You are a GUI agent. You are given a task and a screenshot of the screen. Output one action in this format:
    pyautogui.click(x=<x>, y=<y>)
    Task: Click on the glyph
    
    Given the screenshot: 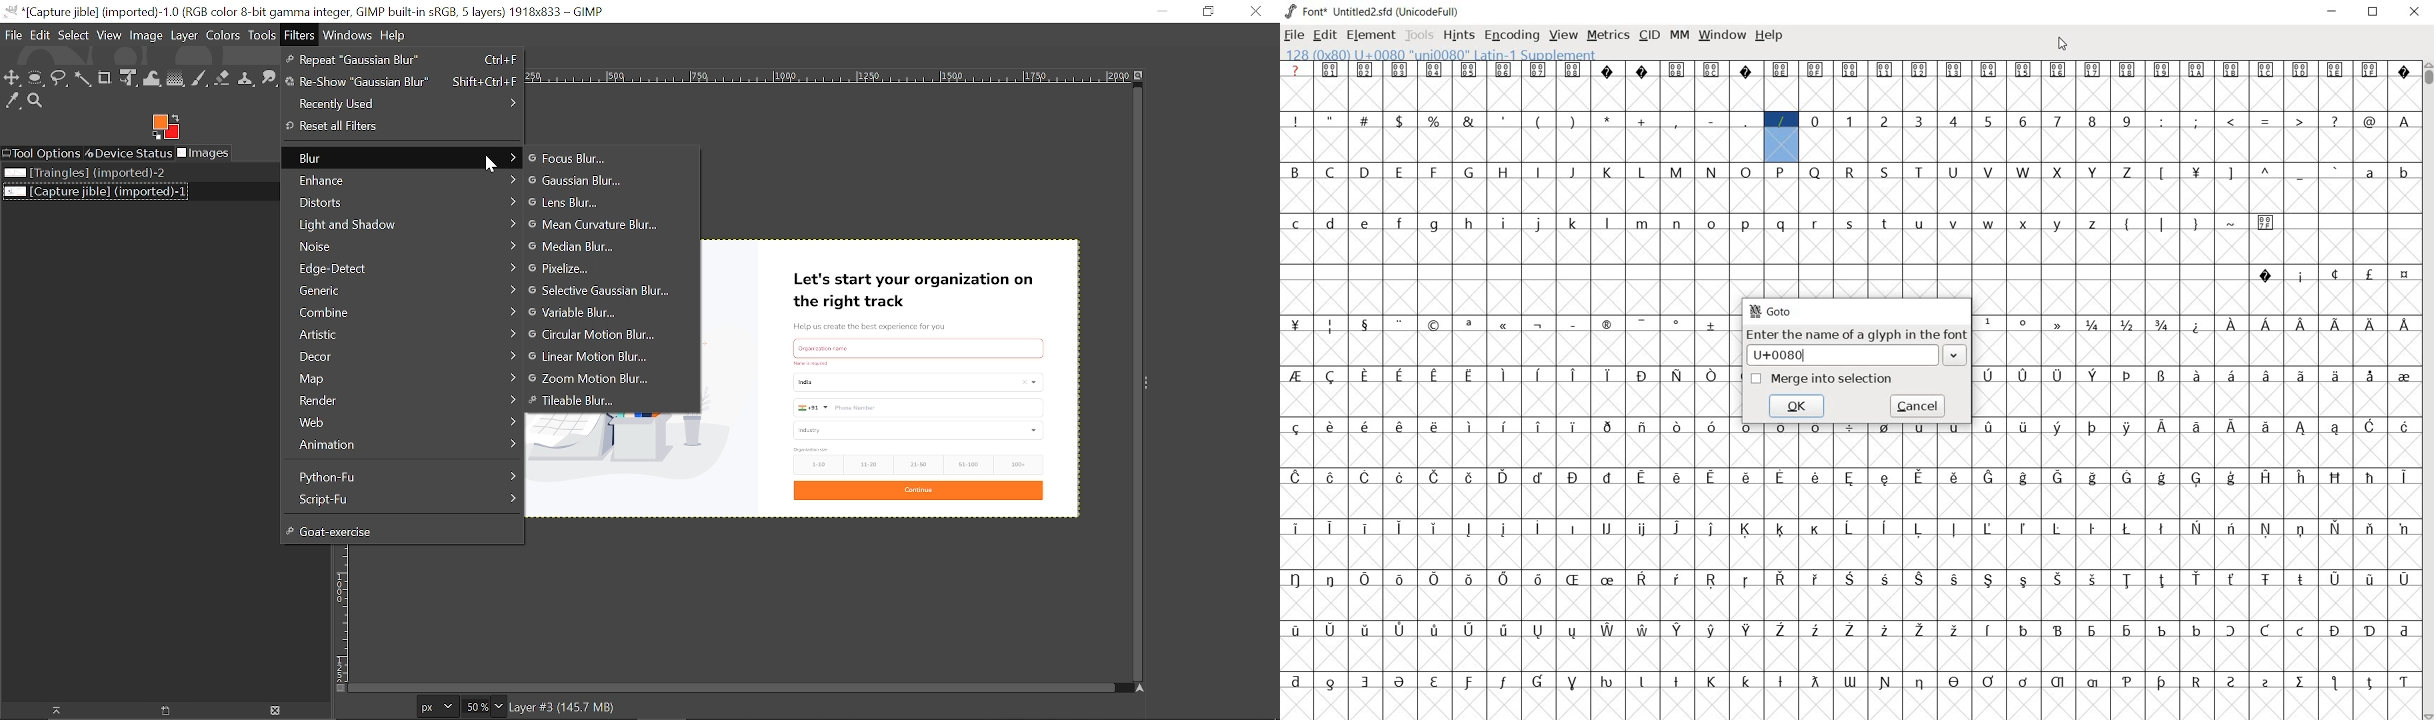 What is the action you would take?
    pyautogui.click(x=2335, y=121)
    